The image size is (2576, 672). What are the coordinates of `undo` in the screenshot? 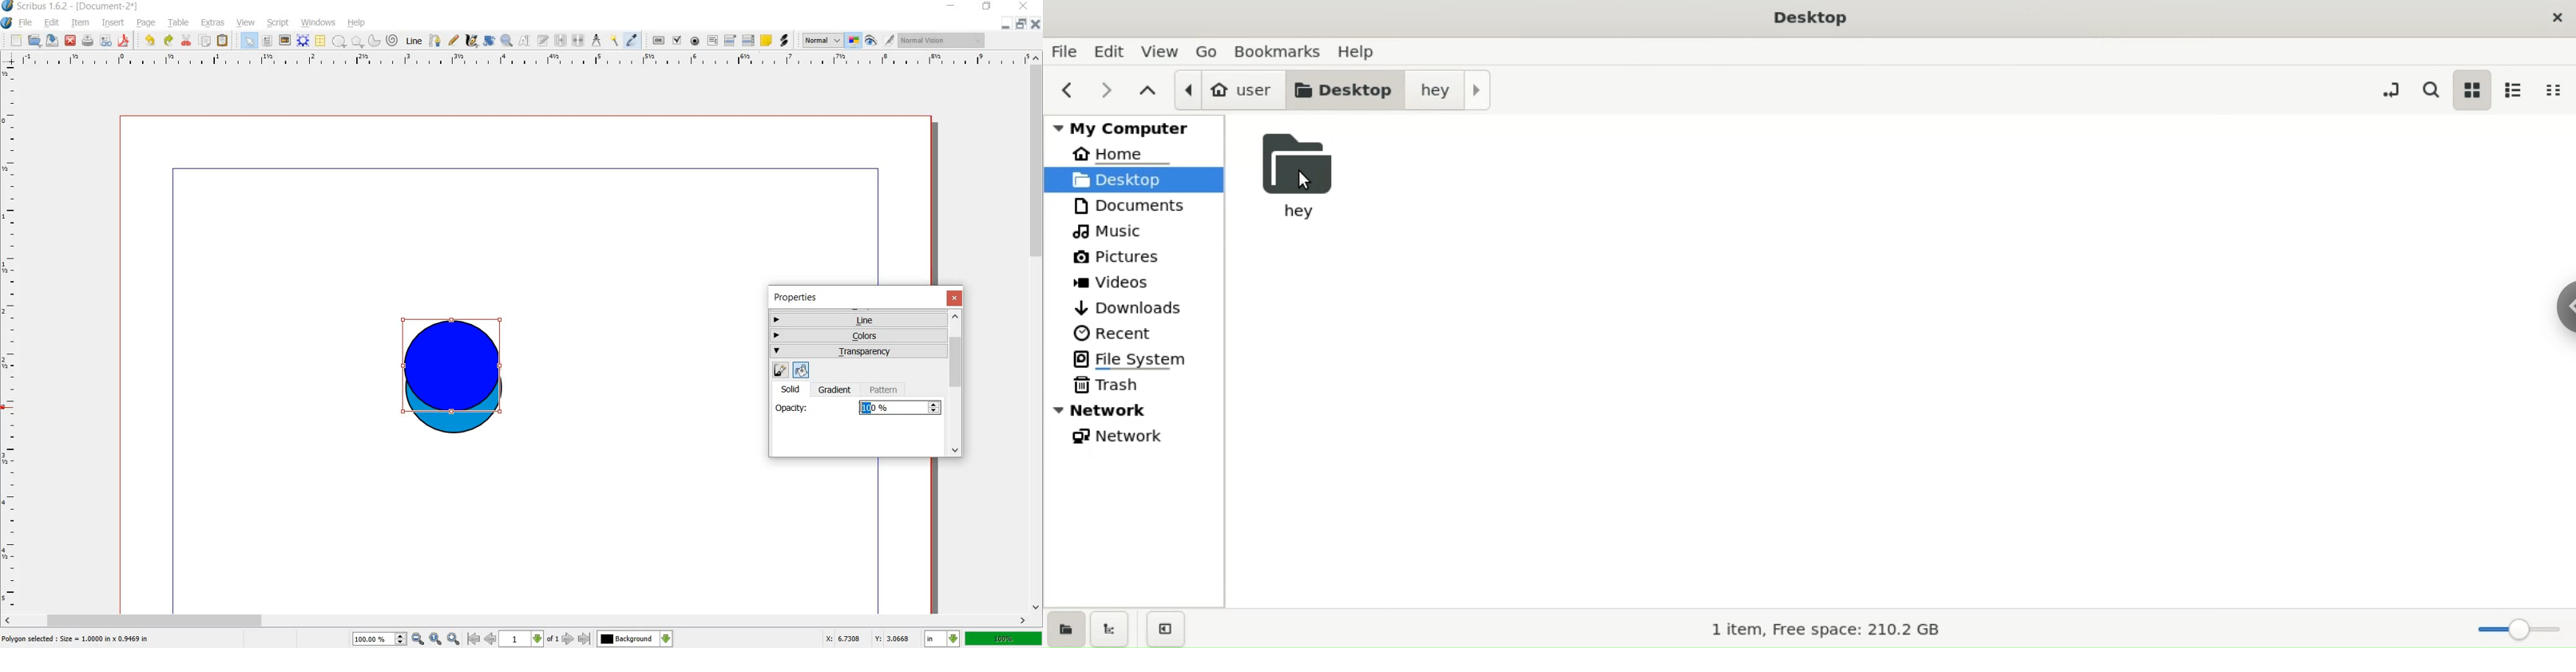 It's located at (151, 41).